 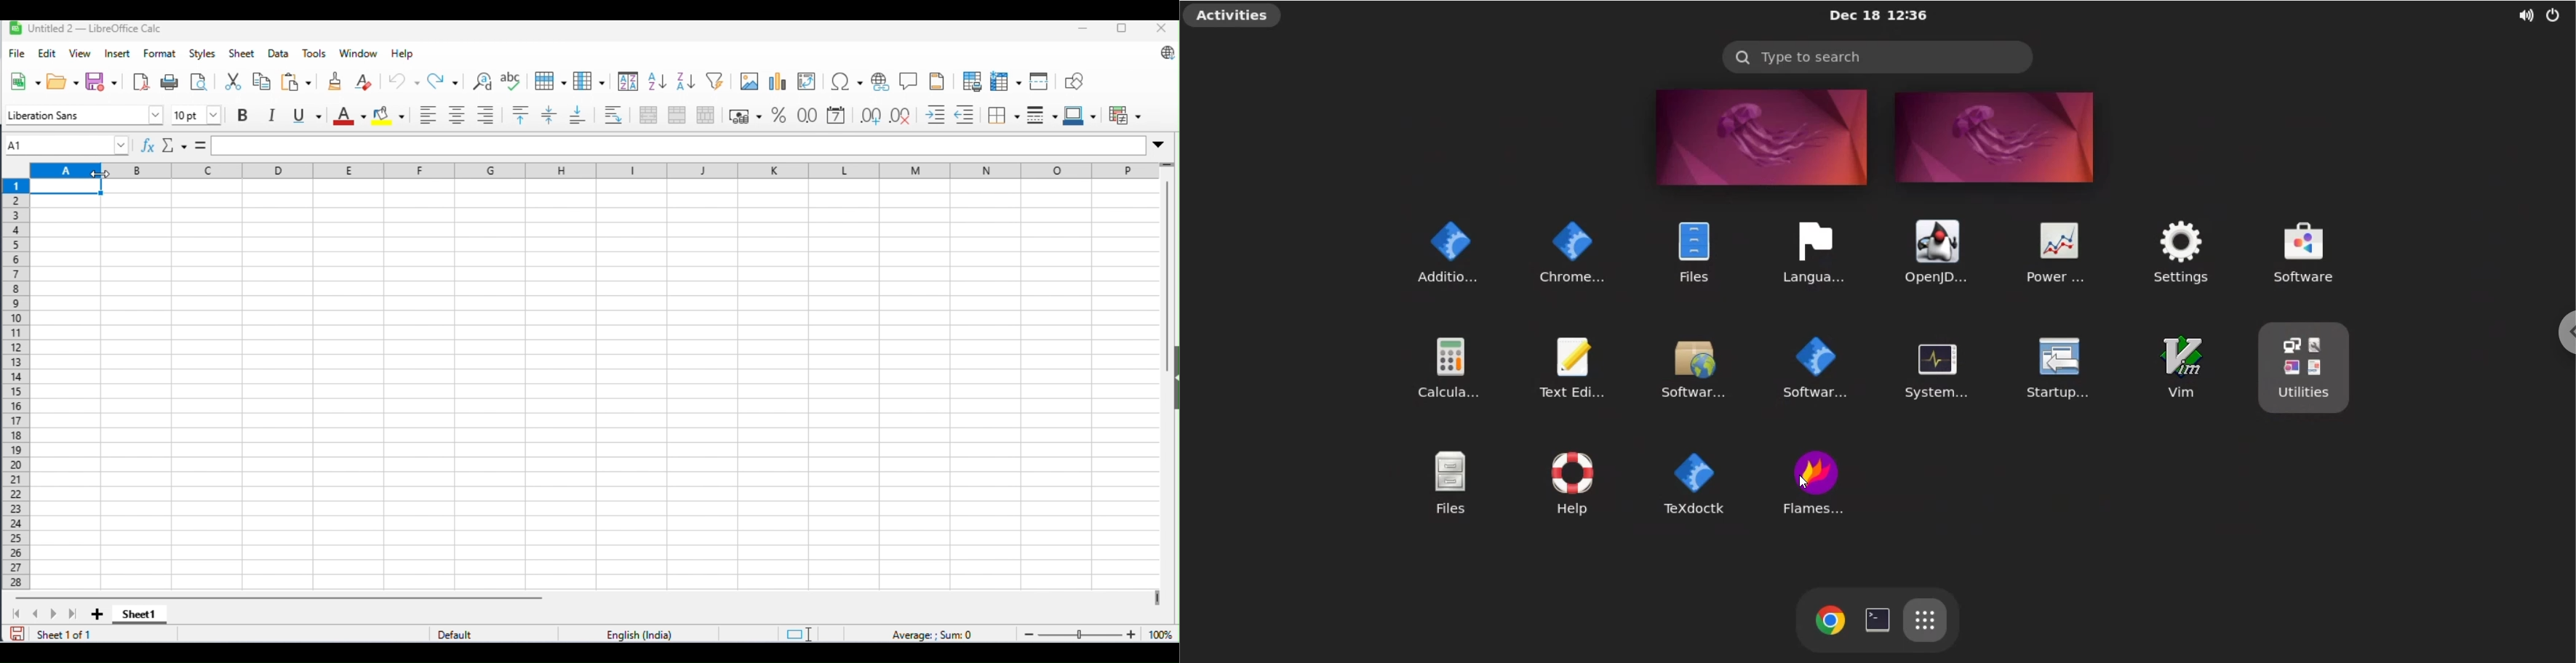 What do you see at coordinates (171, 82) in the screenshot?
I see `print` at bounding box center [171, 82].